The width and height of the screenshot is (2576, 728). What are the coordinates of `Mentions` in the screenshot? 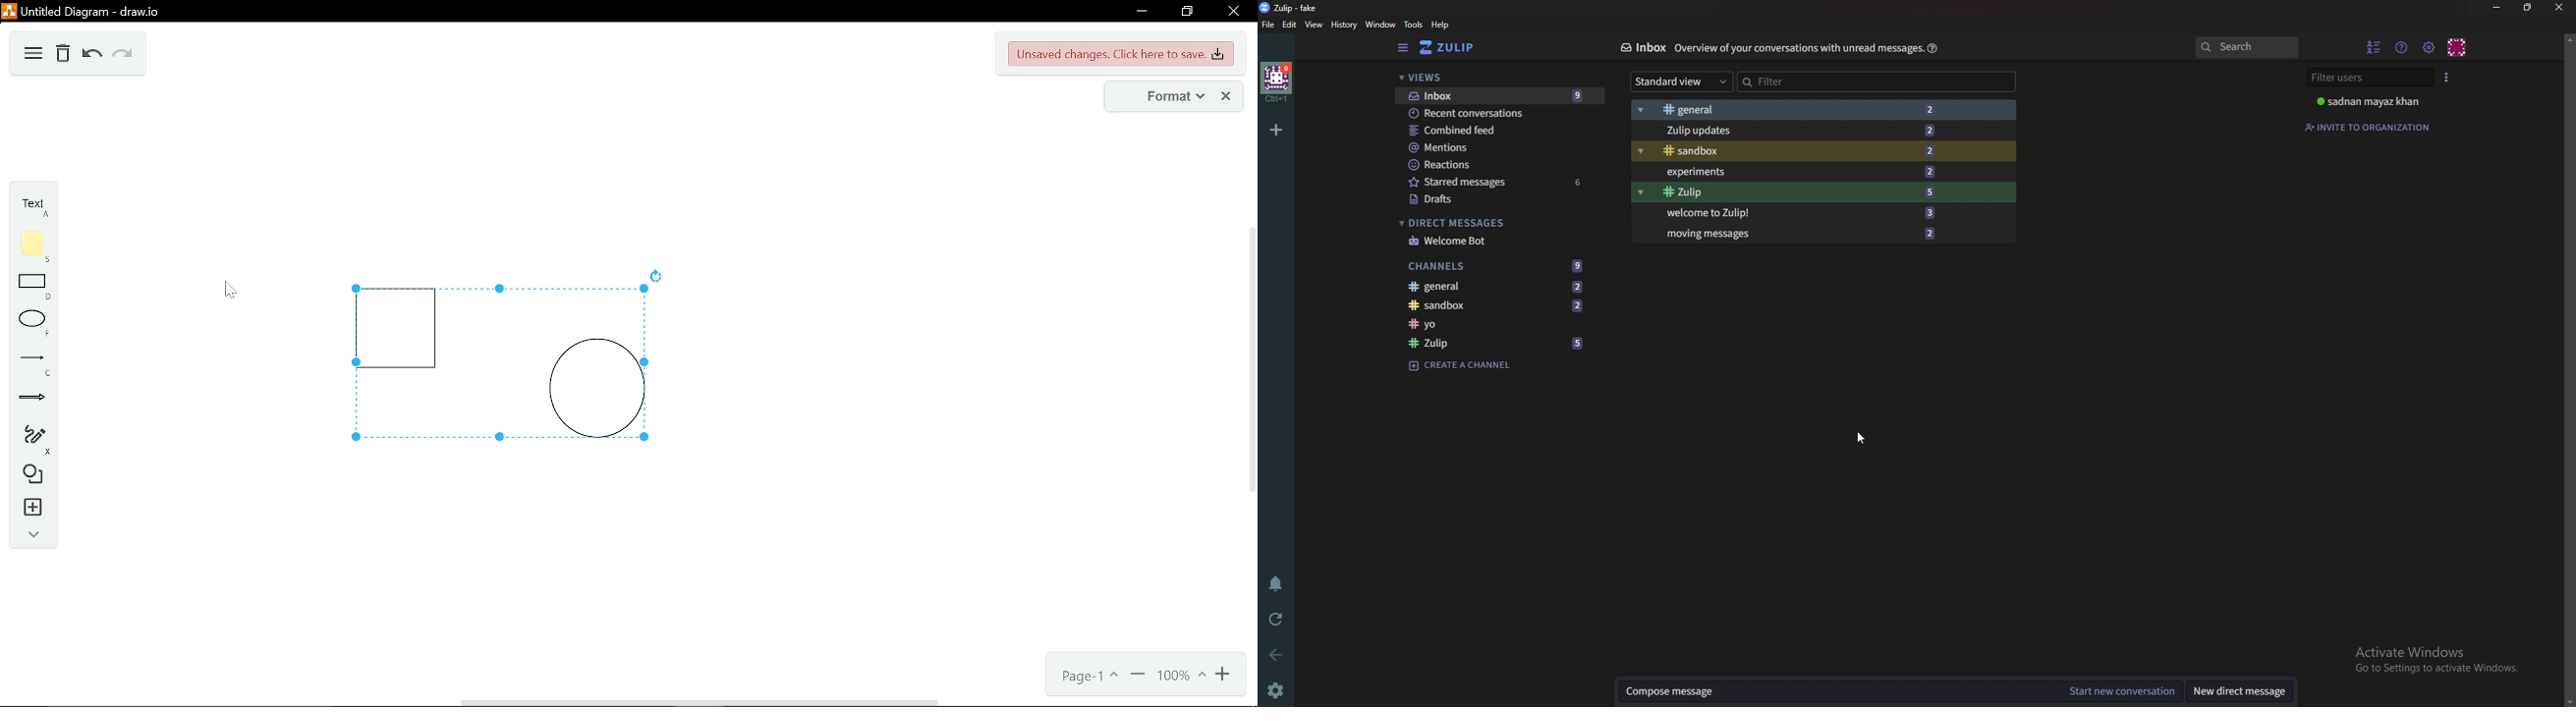 It's located at (1492, 148).